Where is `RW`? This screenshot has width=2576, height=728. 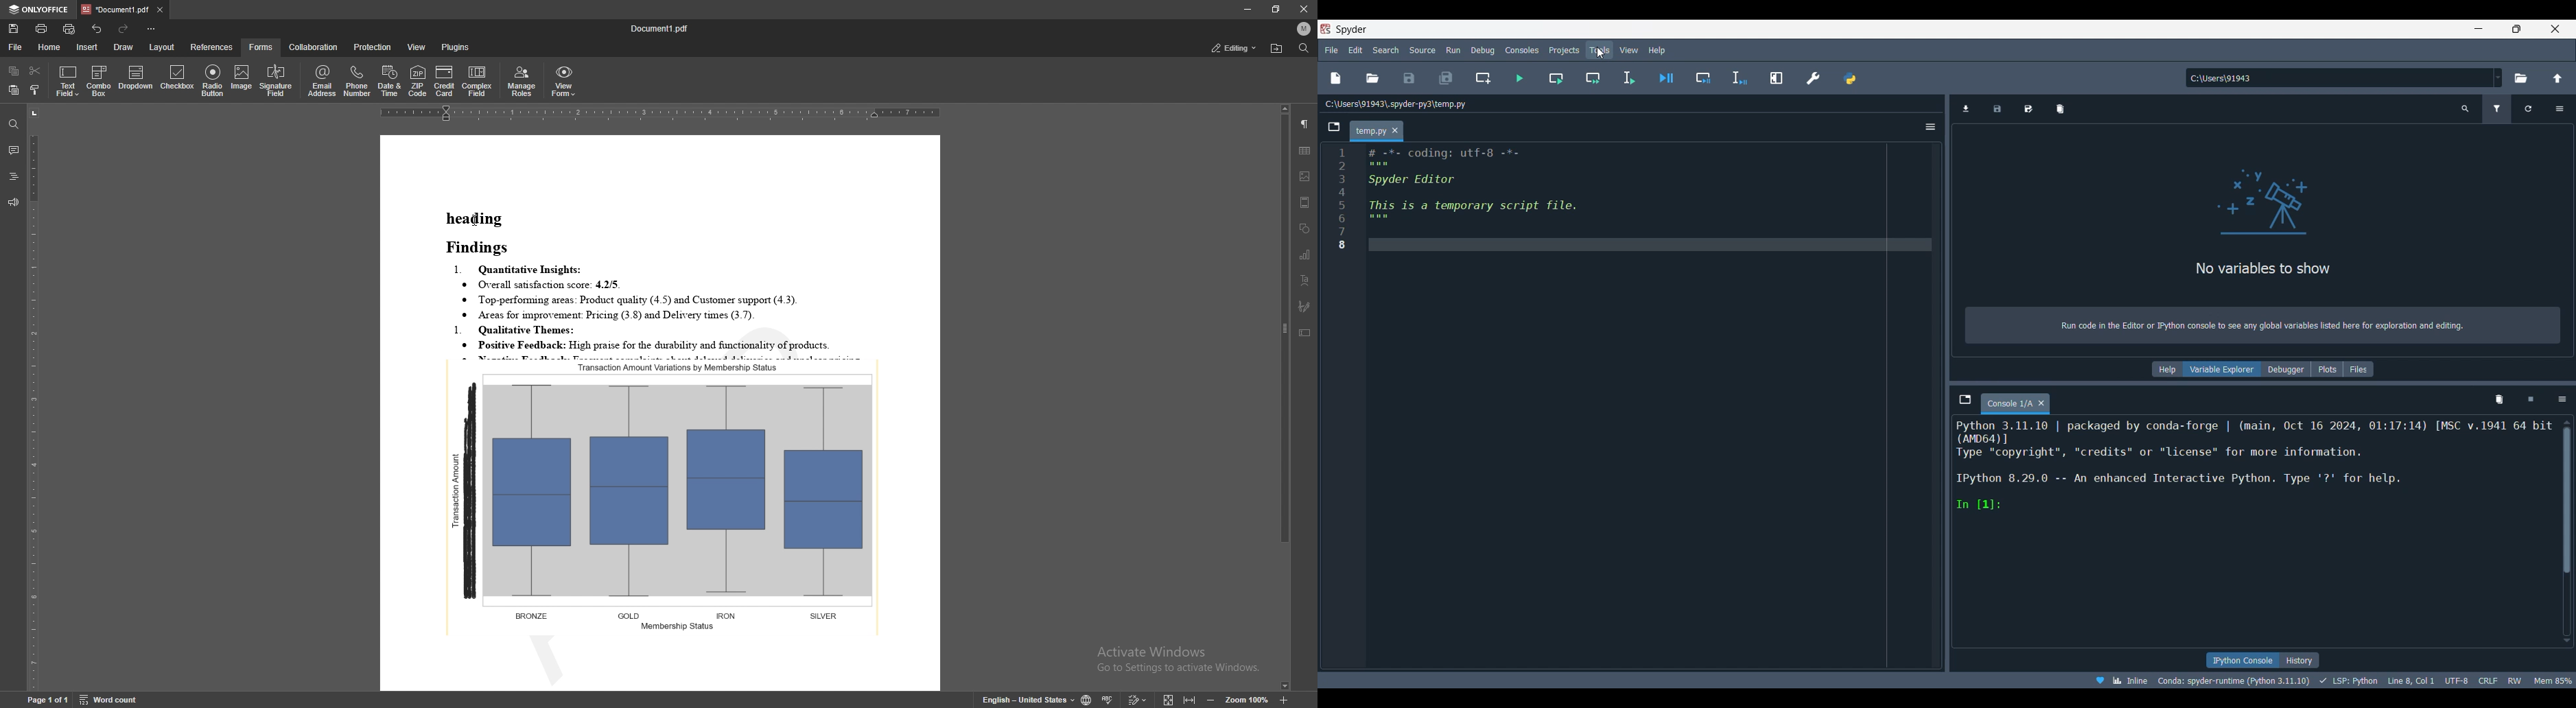
RW is located at coordinates (2516, 681).